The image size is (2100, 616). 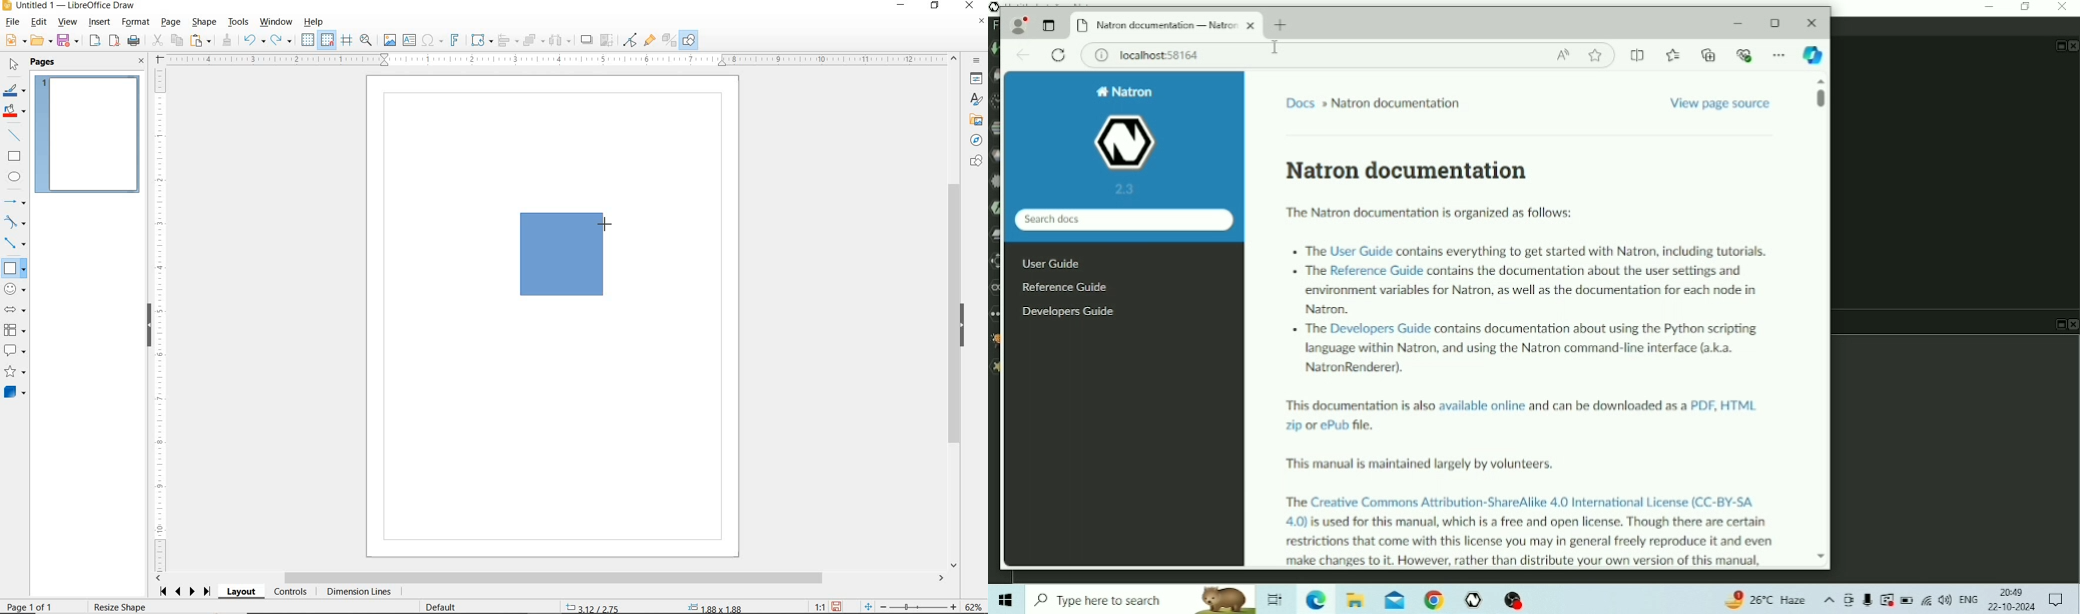 What do you see at coordinates (508, 41) in the screenshot?
I see `ALIGN OBJECTS` at bounding box center [508, 41].